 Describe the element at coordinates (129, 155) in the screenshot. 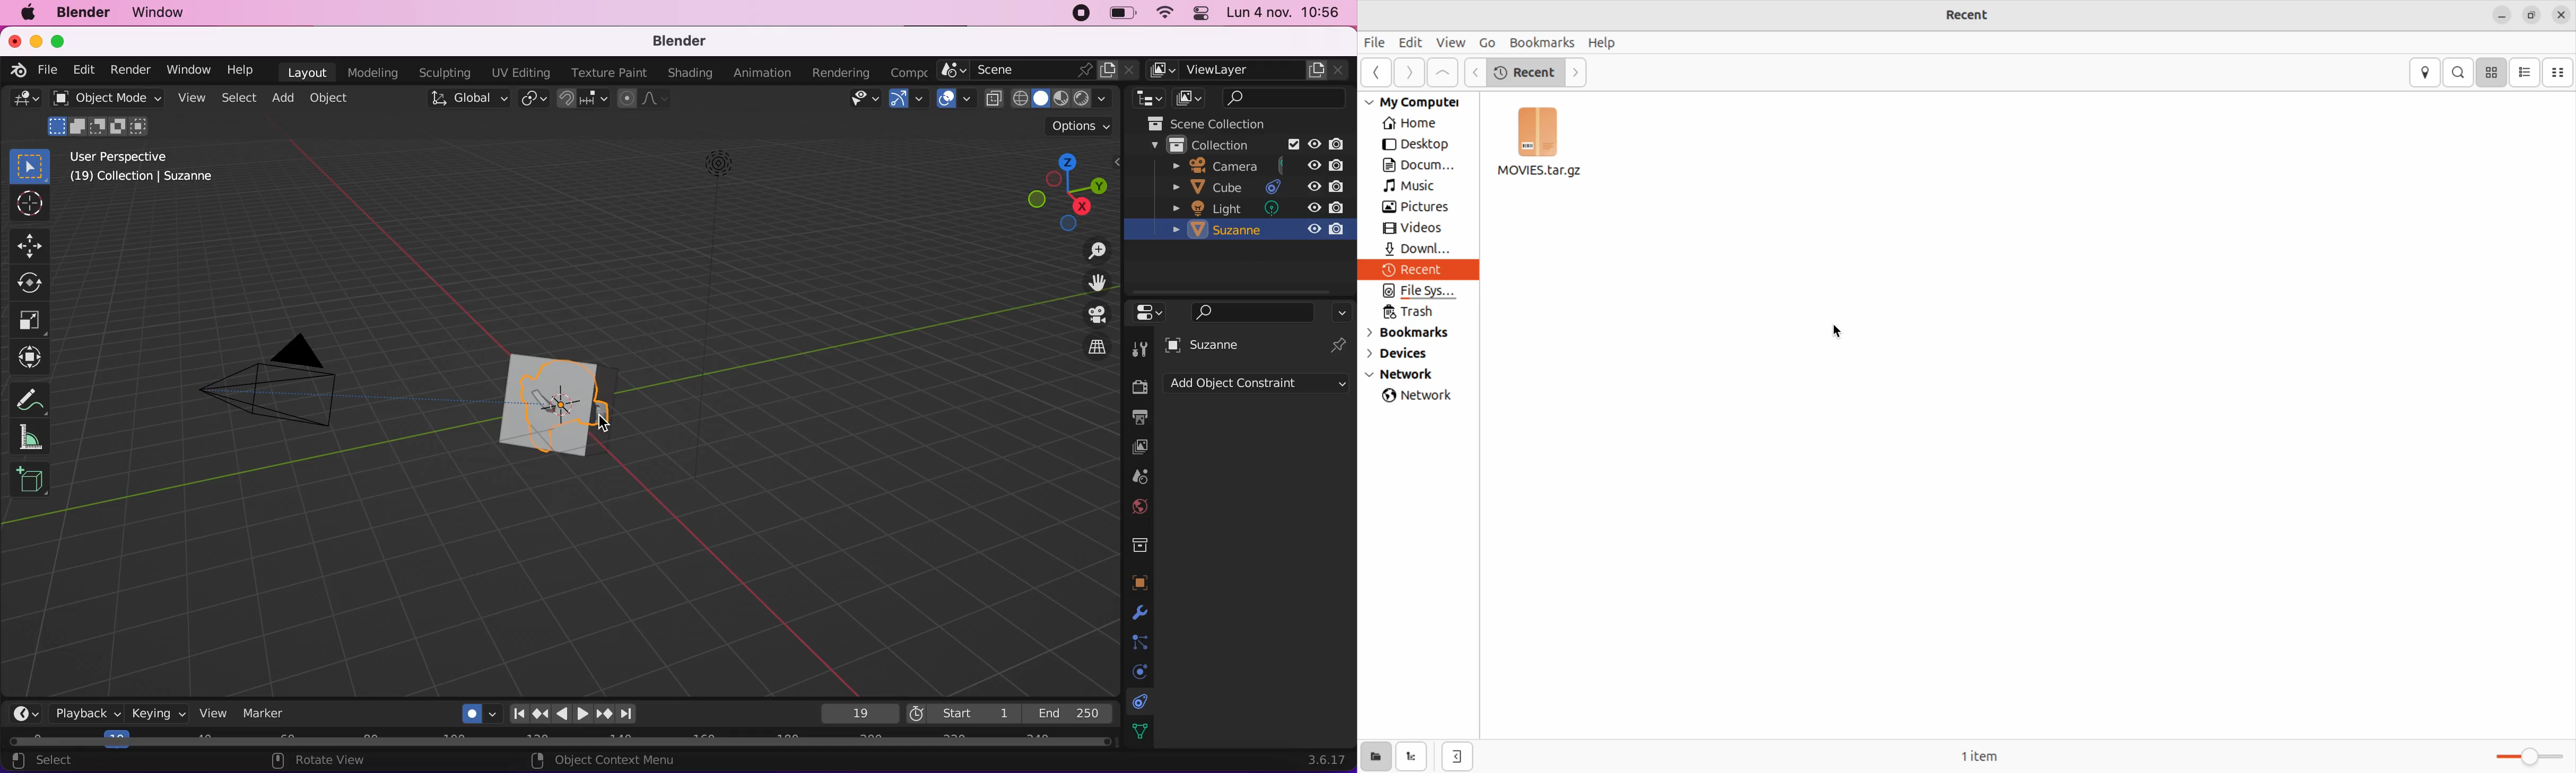

I see `user perspective` at that location.